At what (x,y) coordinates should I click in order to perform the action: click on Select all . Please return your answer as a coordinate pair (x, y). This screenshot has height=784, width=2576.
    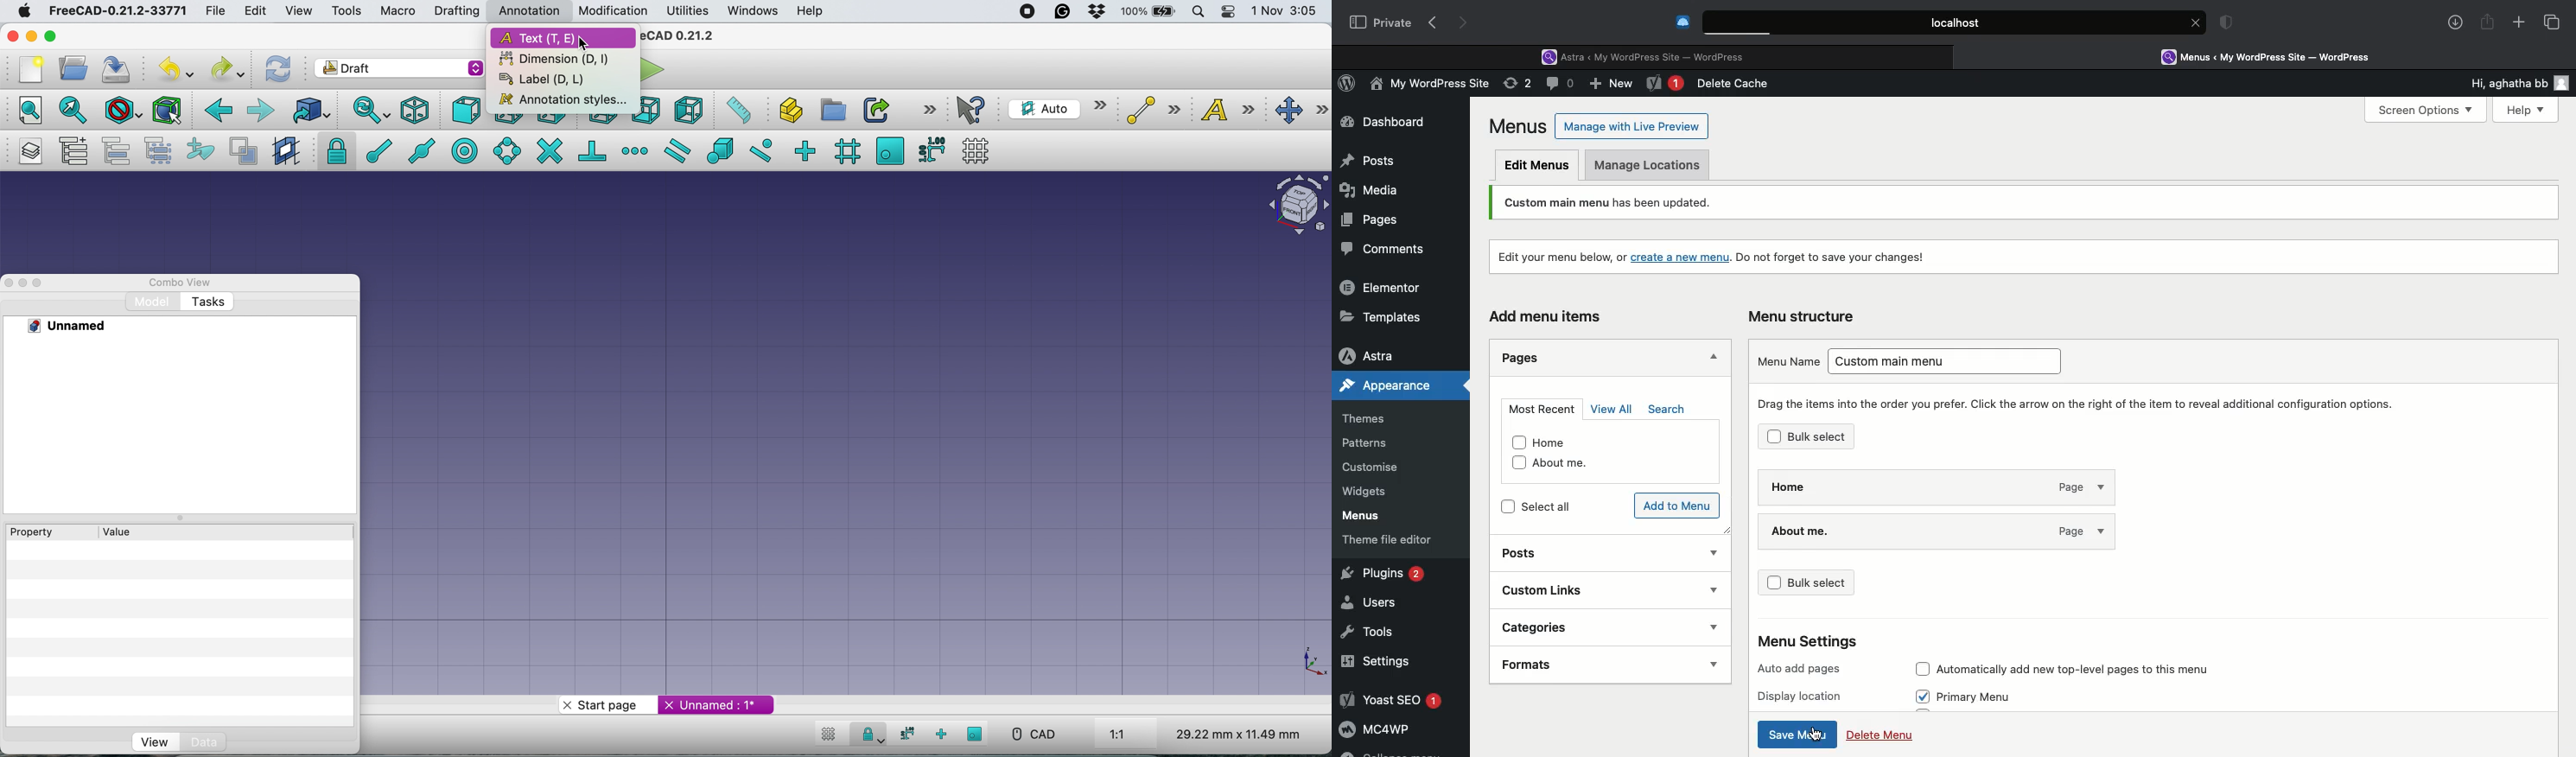
    Looking at the image, I should click on (1547, 505).